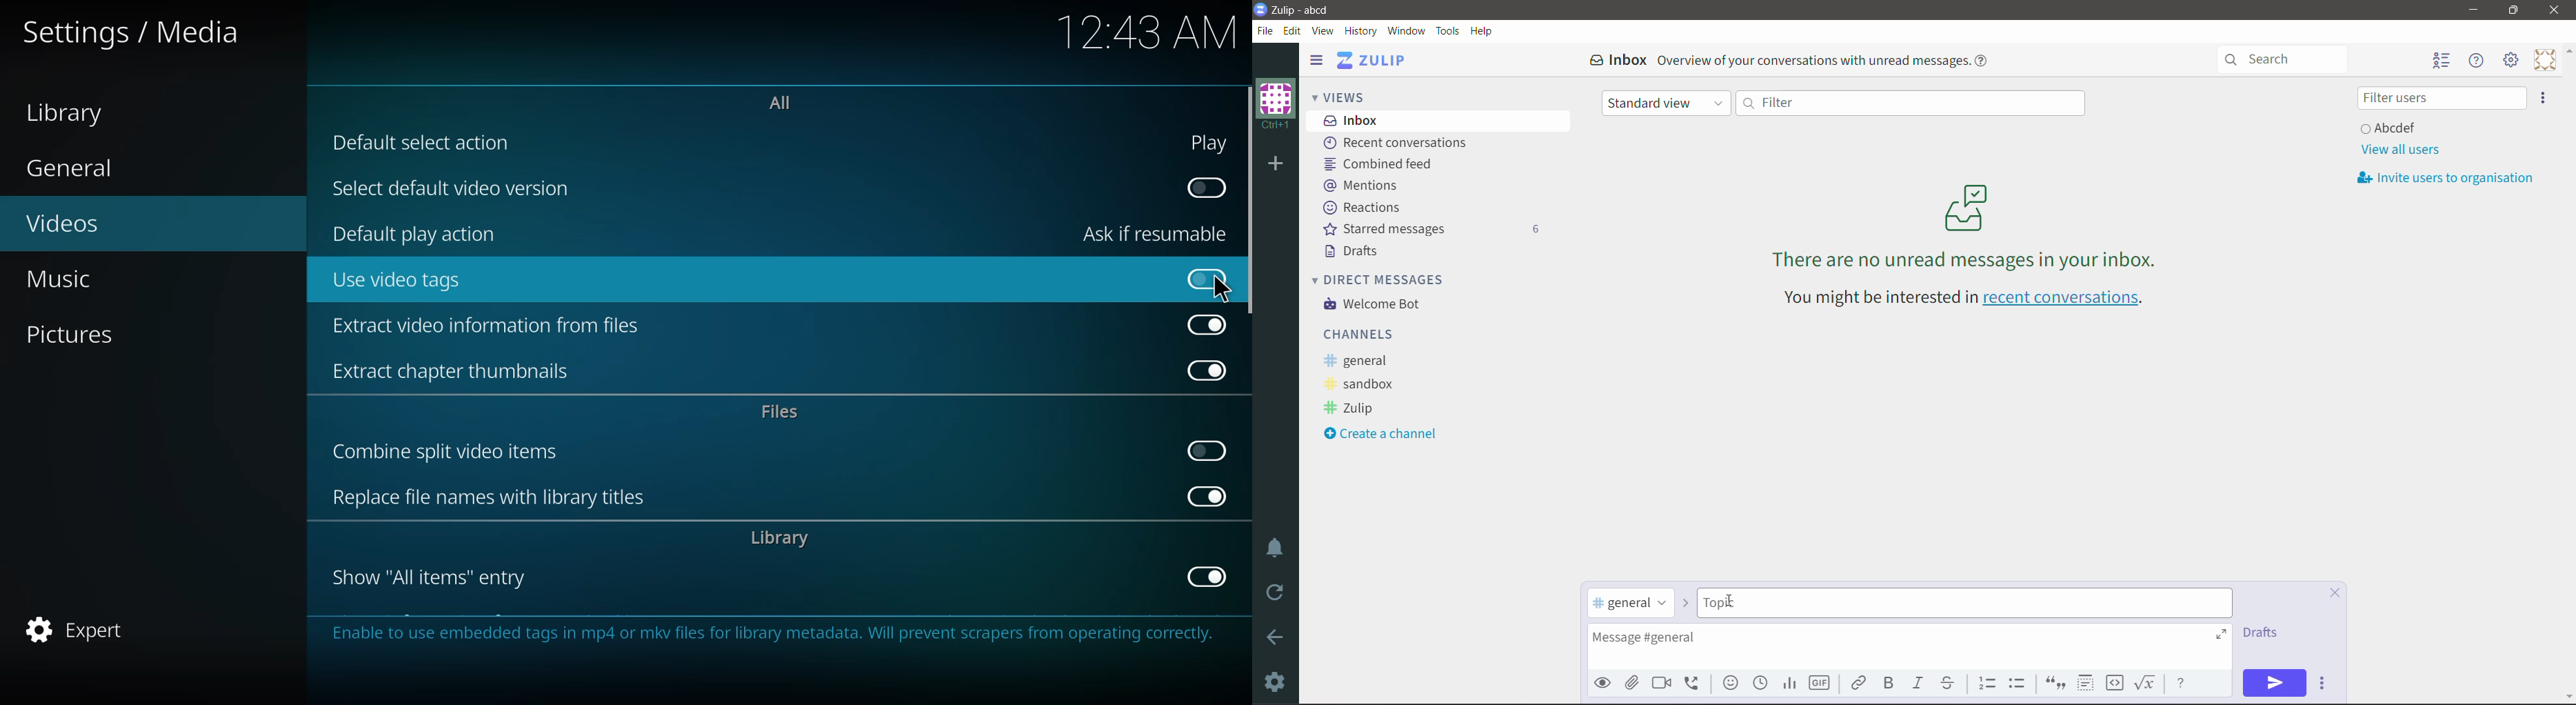 This screenshot has height=728, width=2576. What do you see at coordinates (1360, 361) in the screenshot?
I see `general` at bounding box center [1360, 361].